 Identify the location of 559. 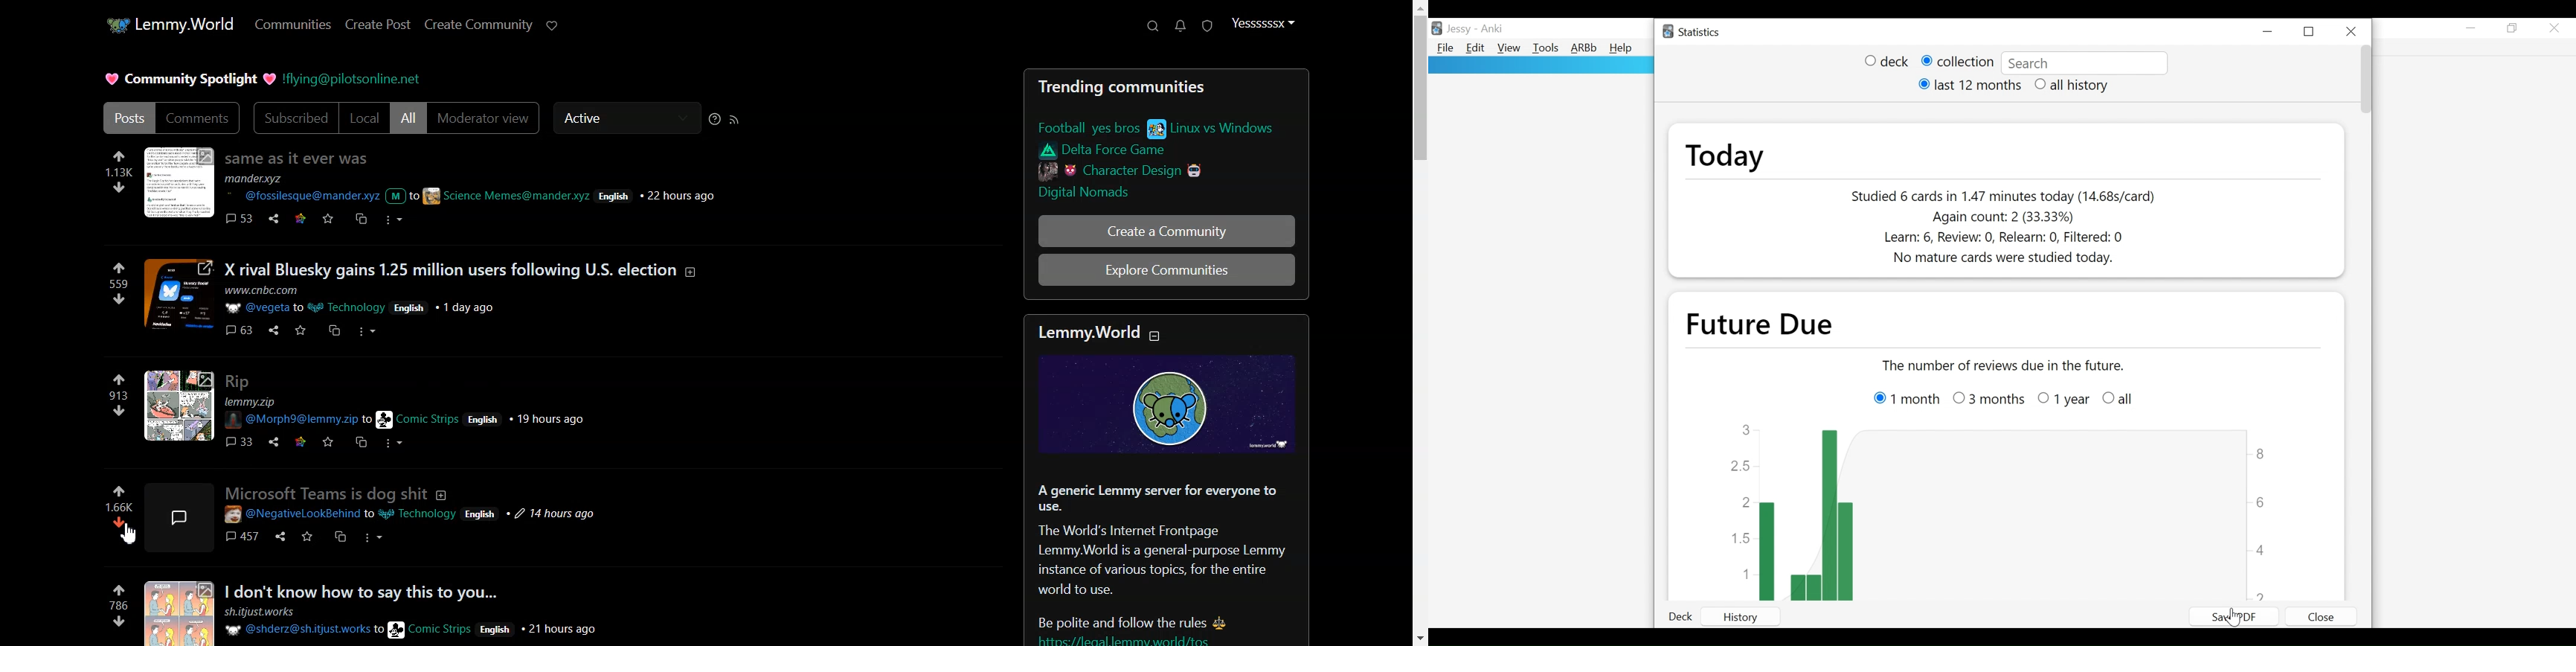
(117, 283).